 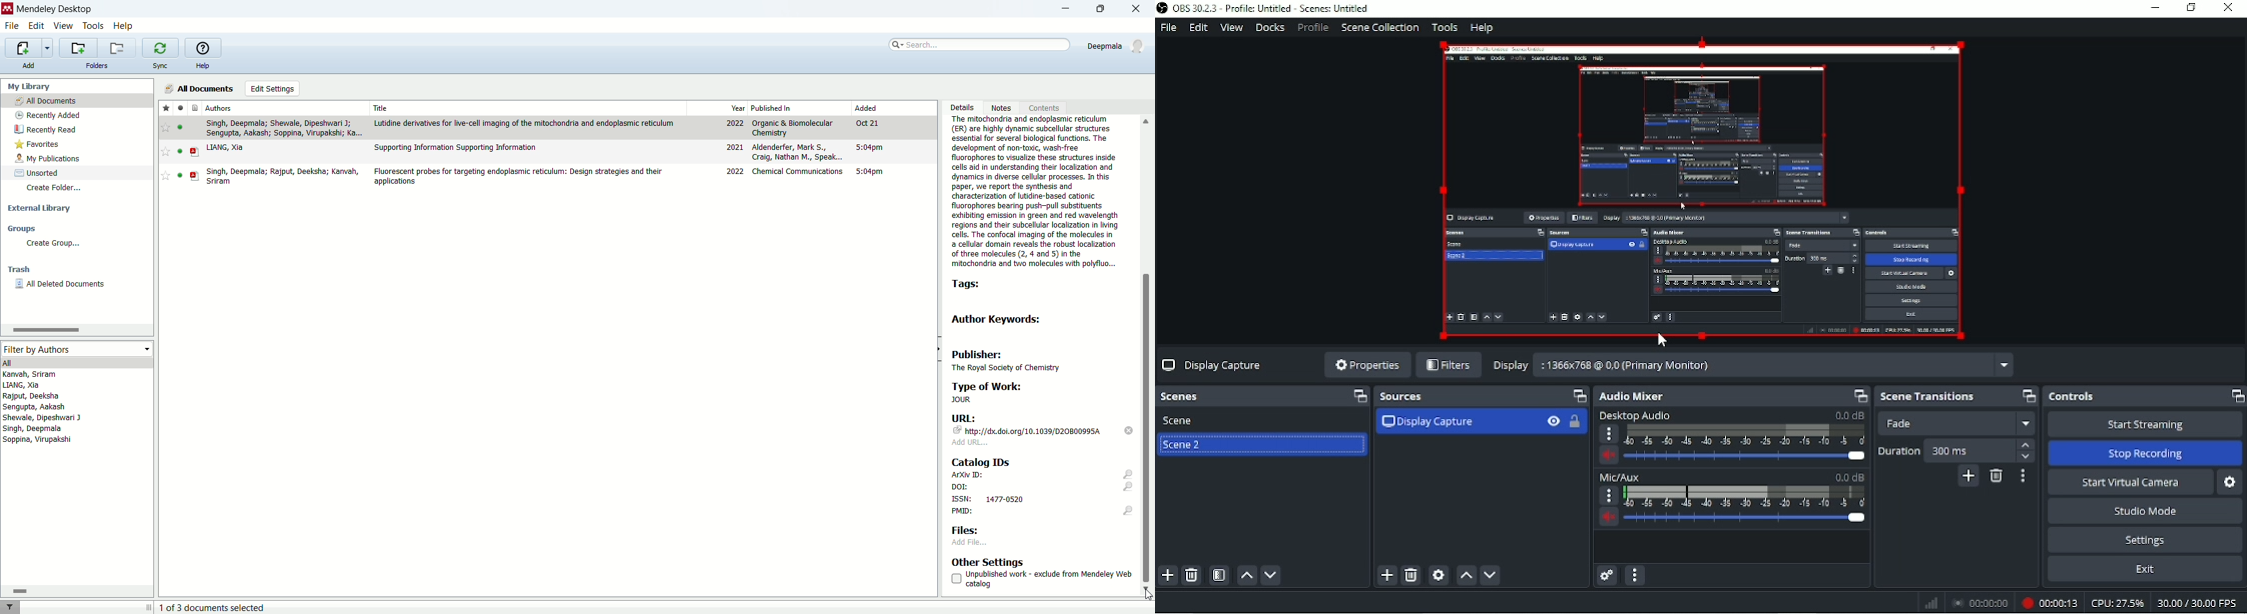 I want to click on Sources, so click(x=1402, y=398).